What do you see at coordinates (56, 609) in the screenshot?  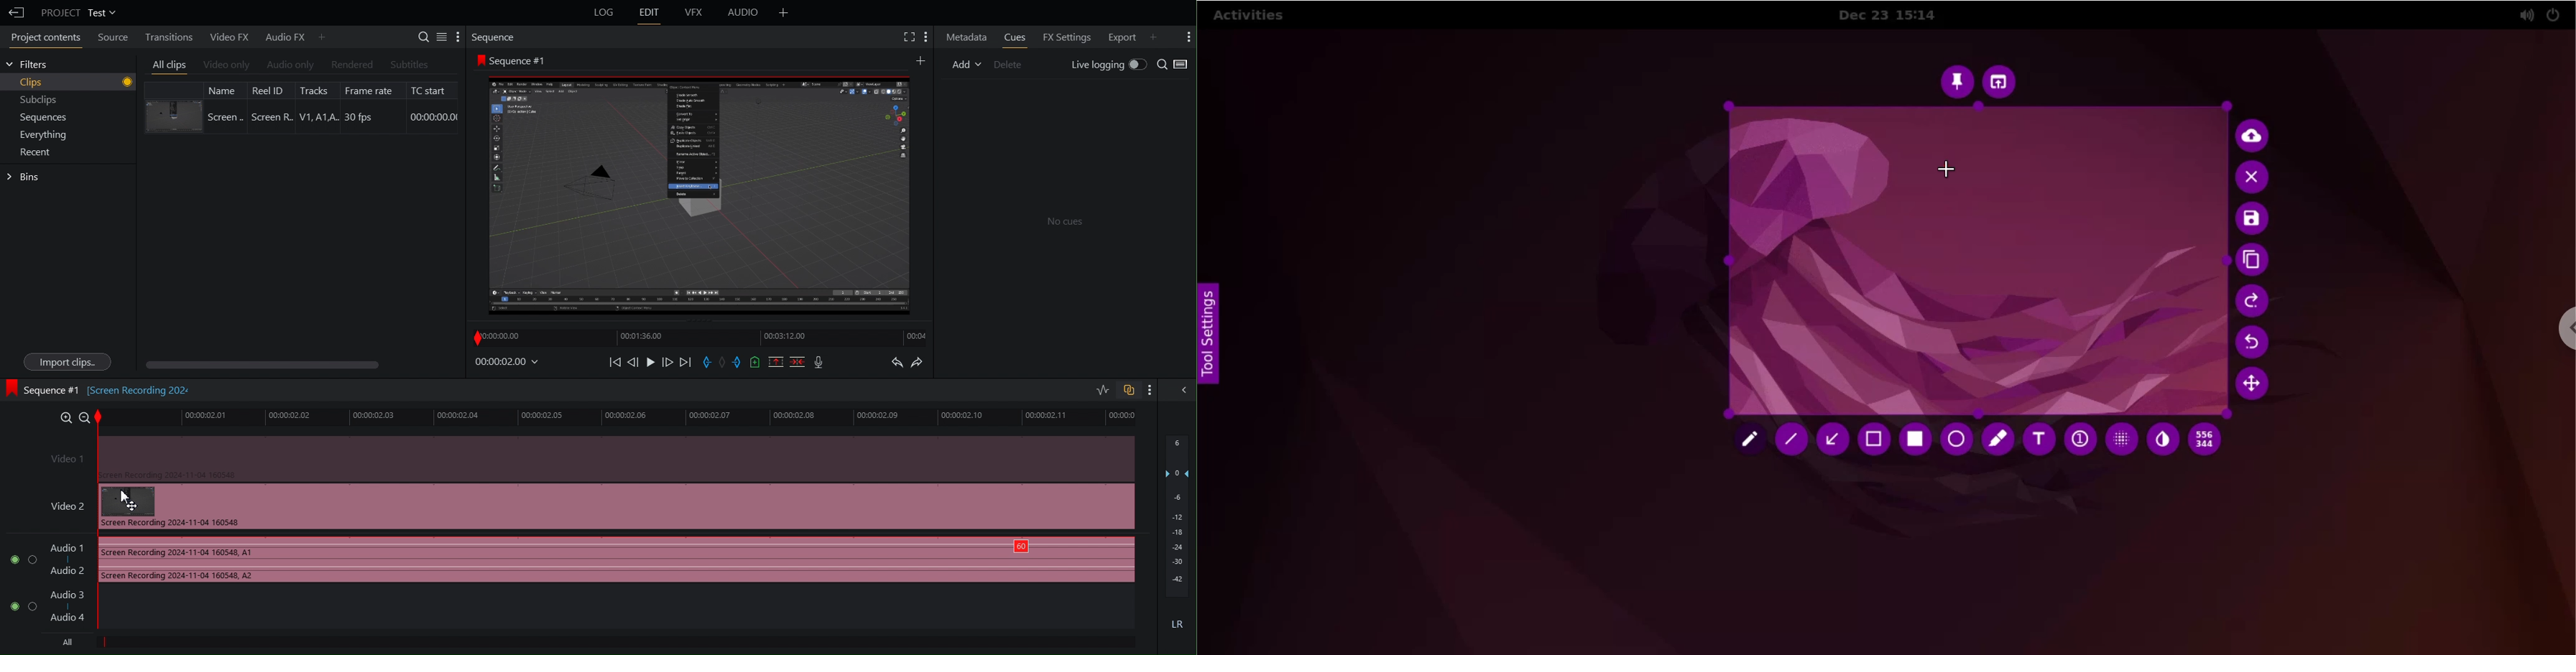 I see `Audio Track 2` at bounding box center [56, 609].